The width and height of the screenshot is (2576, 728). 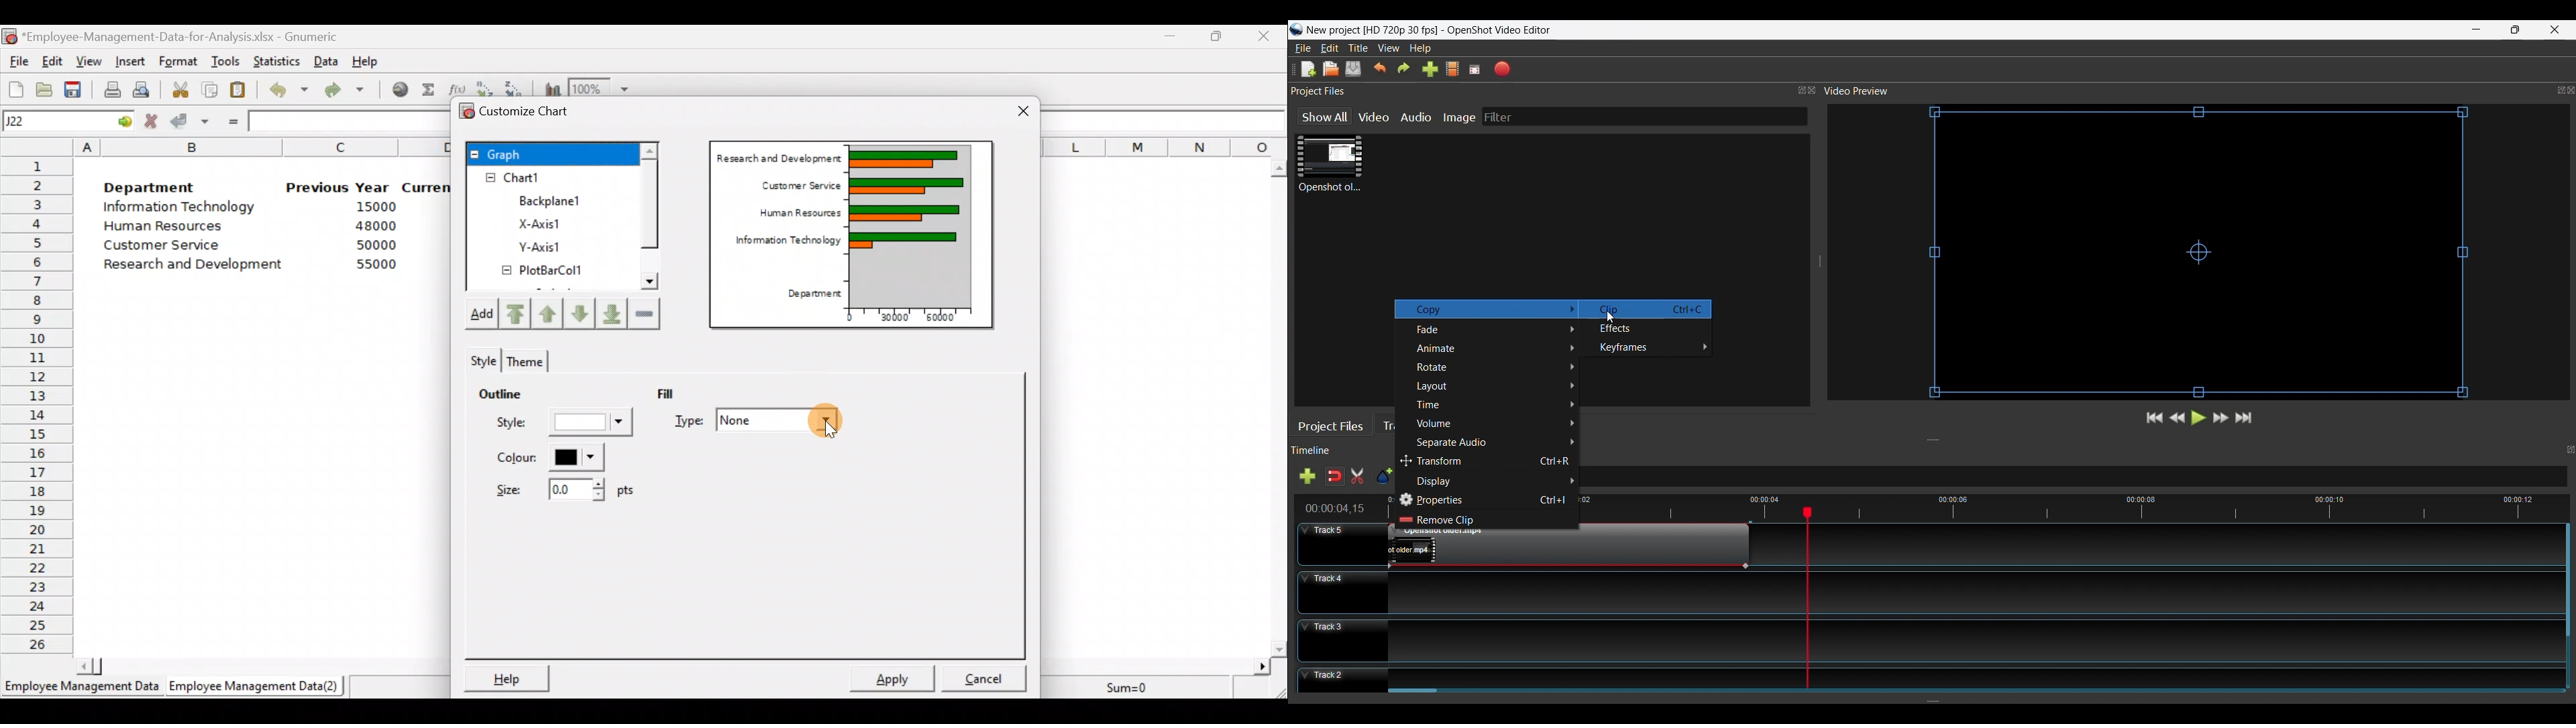 What do you see at coordinates (810, 291) in the screenshot?
I see `Department` at bounding box center [810, 291].